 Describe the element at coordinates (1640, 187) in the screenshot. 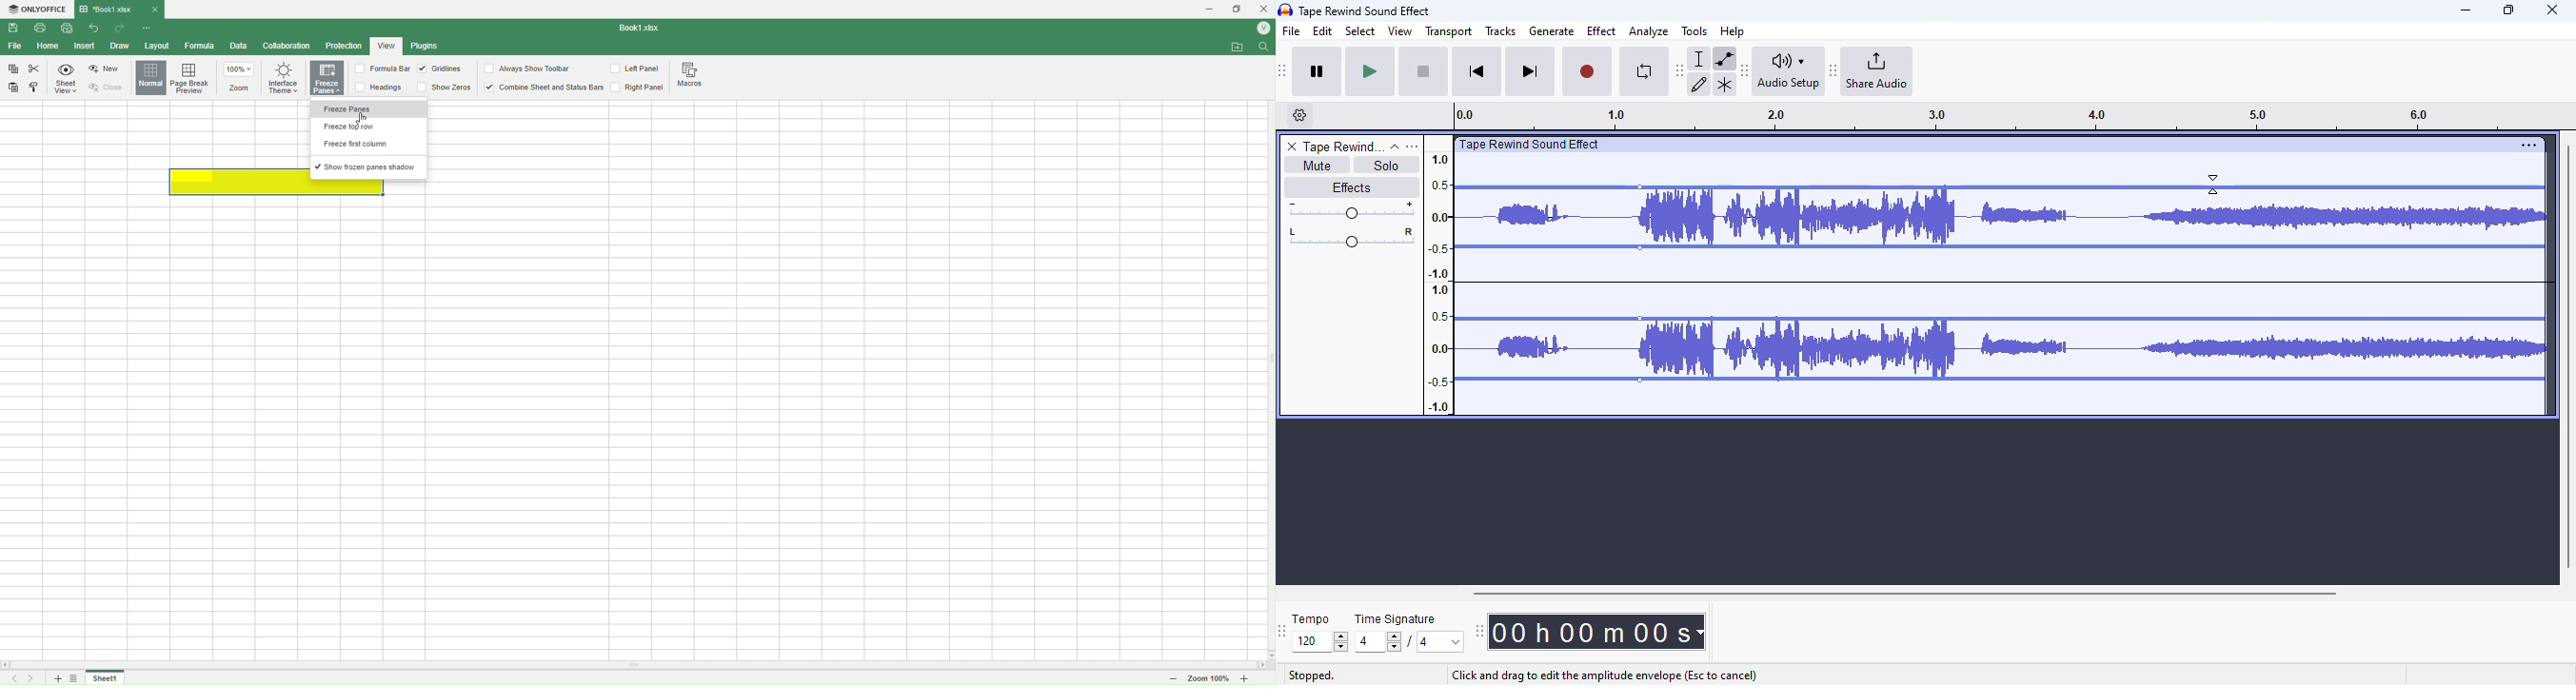

I see `Control point` at that location.